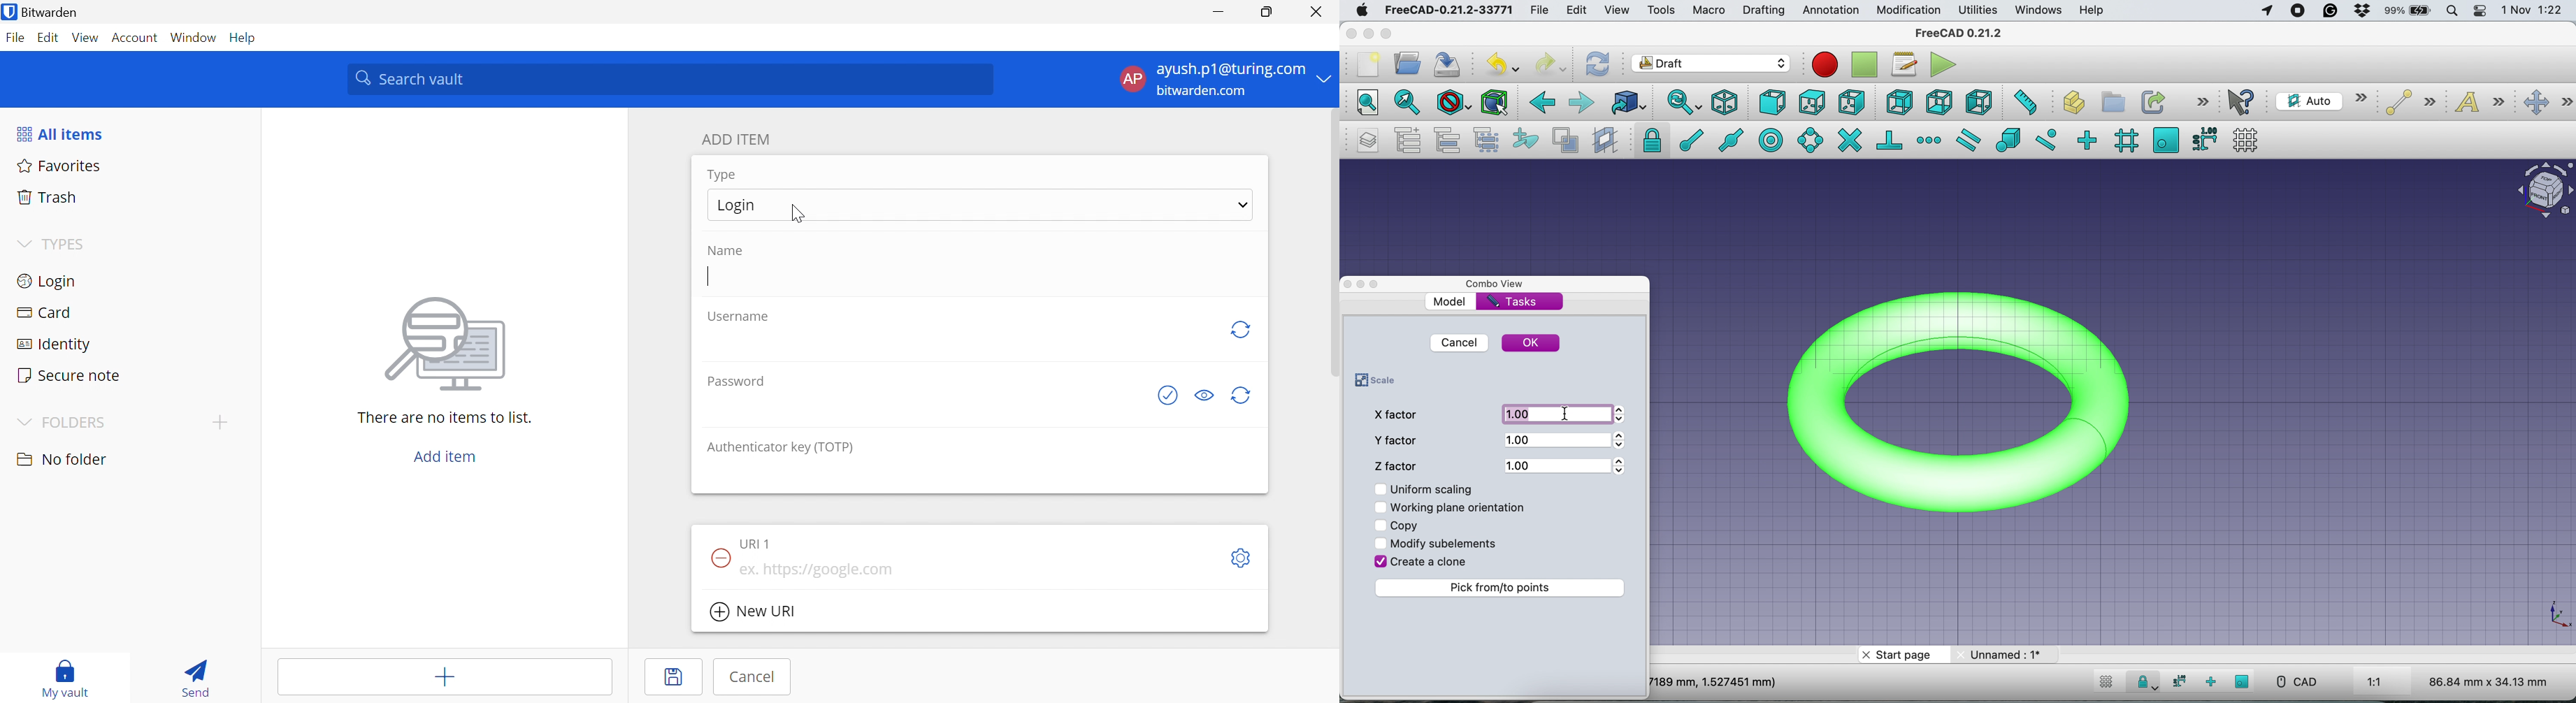 This screenshot has height=728, width=2576. What do you see at coordinates (1578, 11) in the screenshot?
I see `edit` at bounding box center [1578, 11].